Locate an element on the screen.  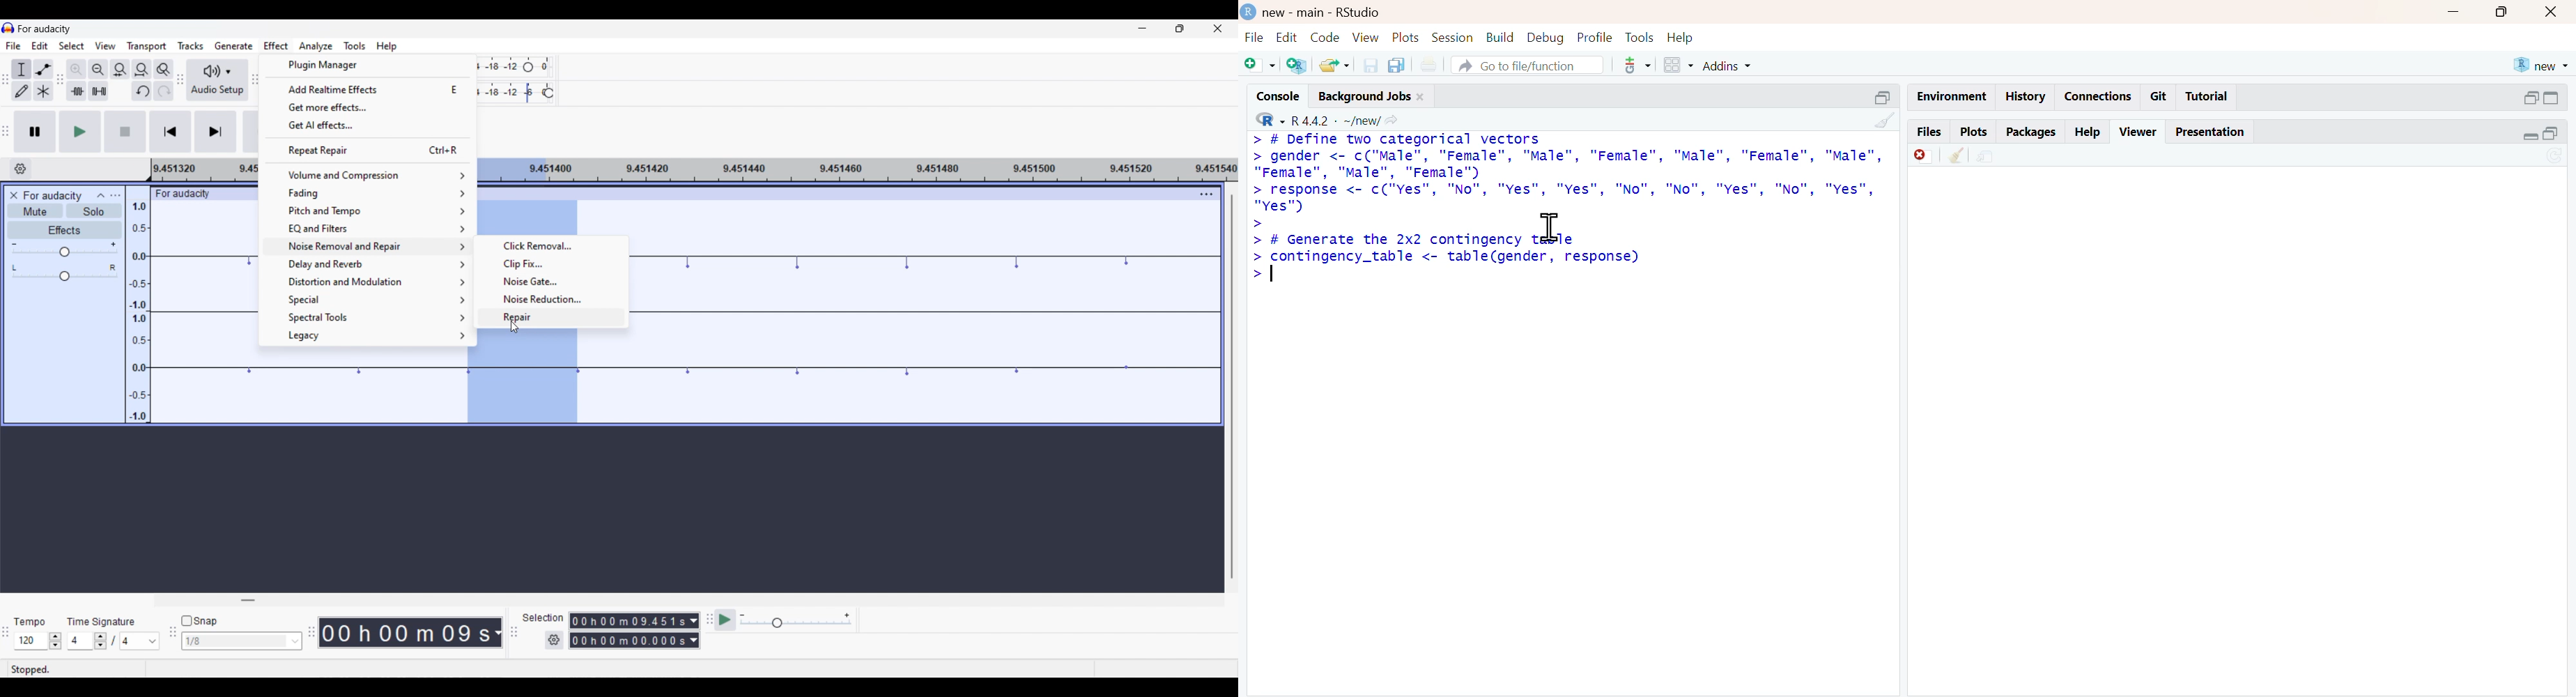
Playback level is located at coordinates (521, 91).